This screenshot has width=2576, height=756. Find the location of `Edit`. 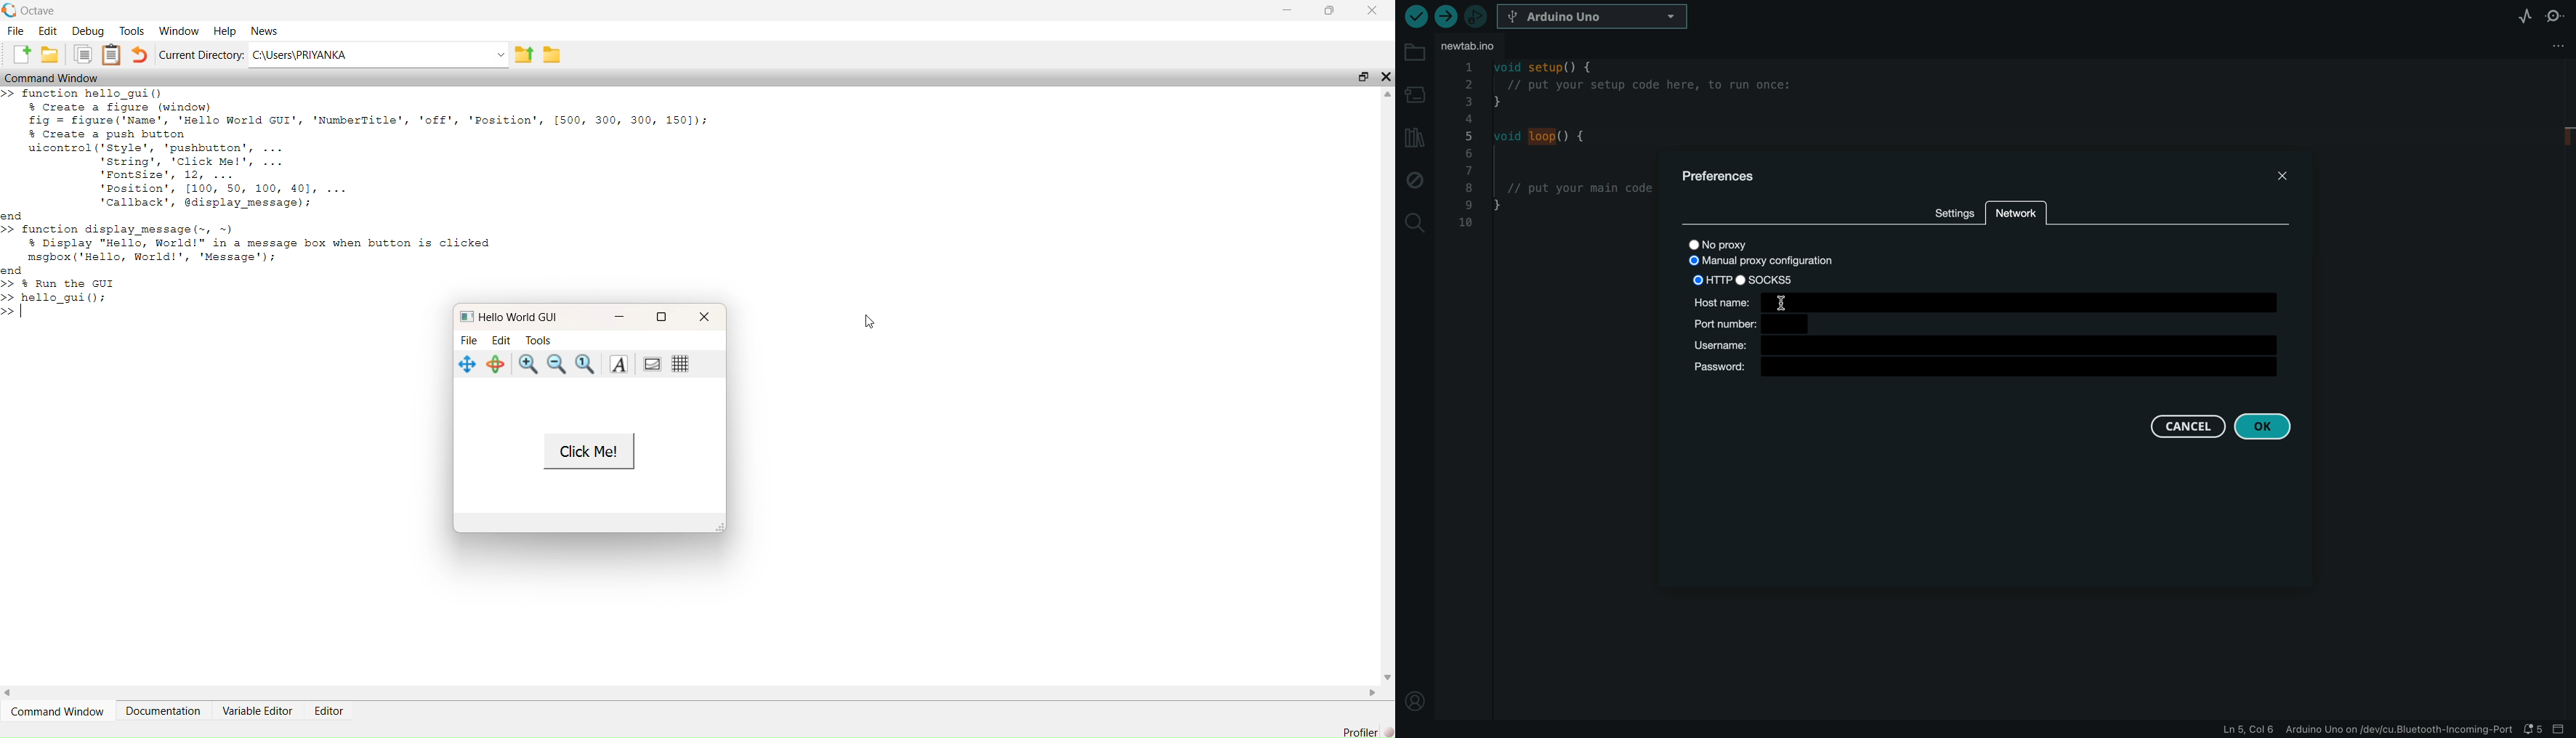

Edit is located at coordinates (501, 339).